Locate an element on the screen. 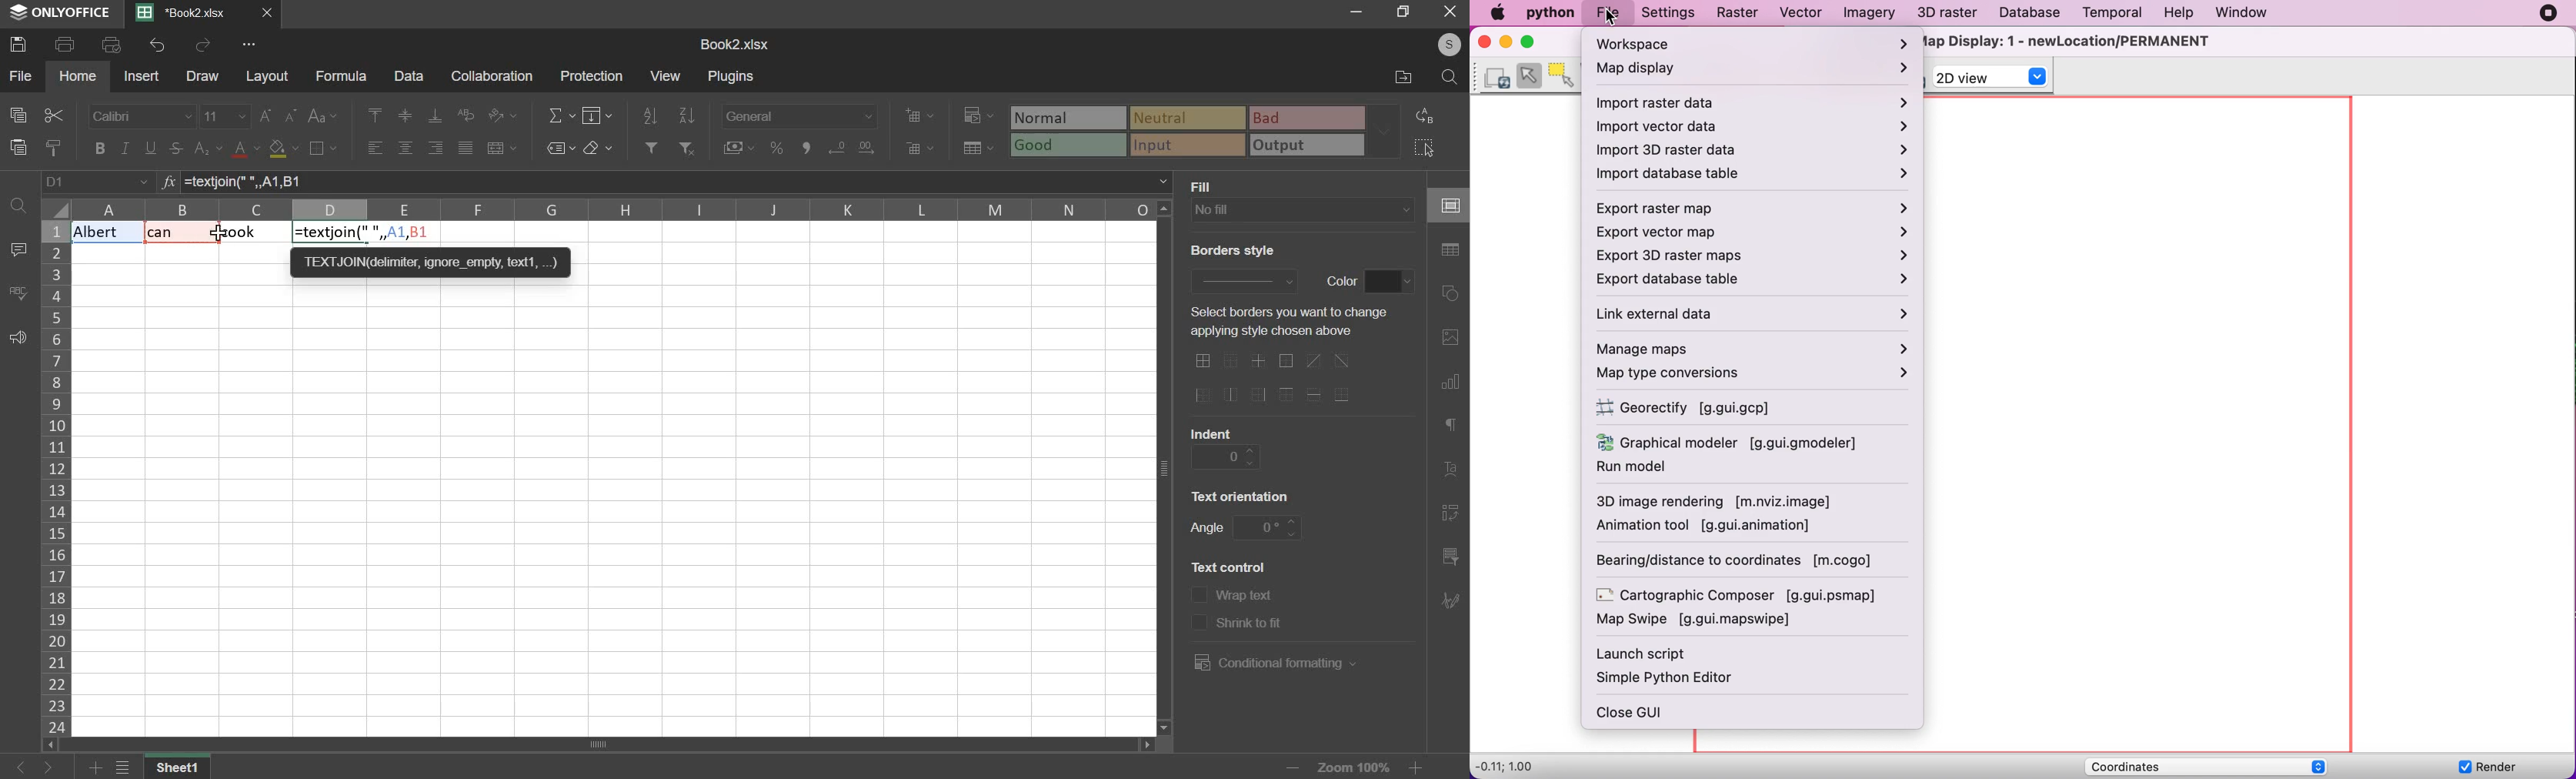 The height and width of the screenshot is (784, 2576). sheet name is located at coordinates (182, 768).